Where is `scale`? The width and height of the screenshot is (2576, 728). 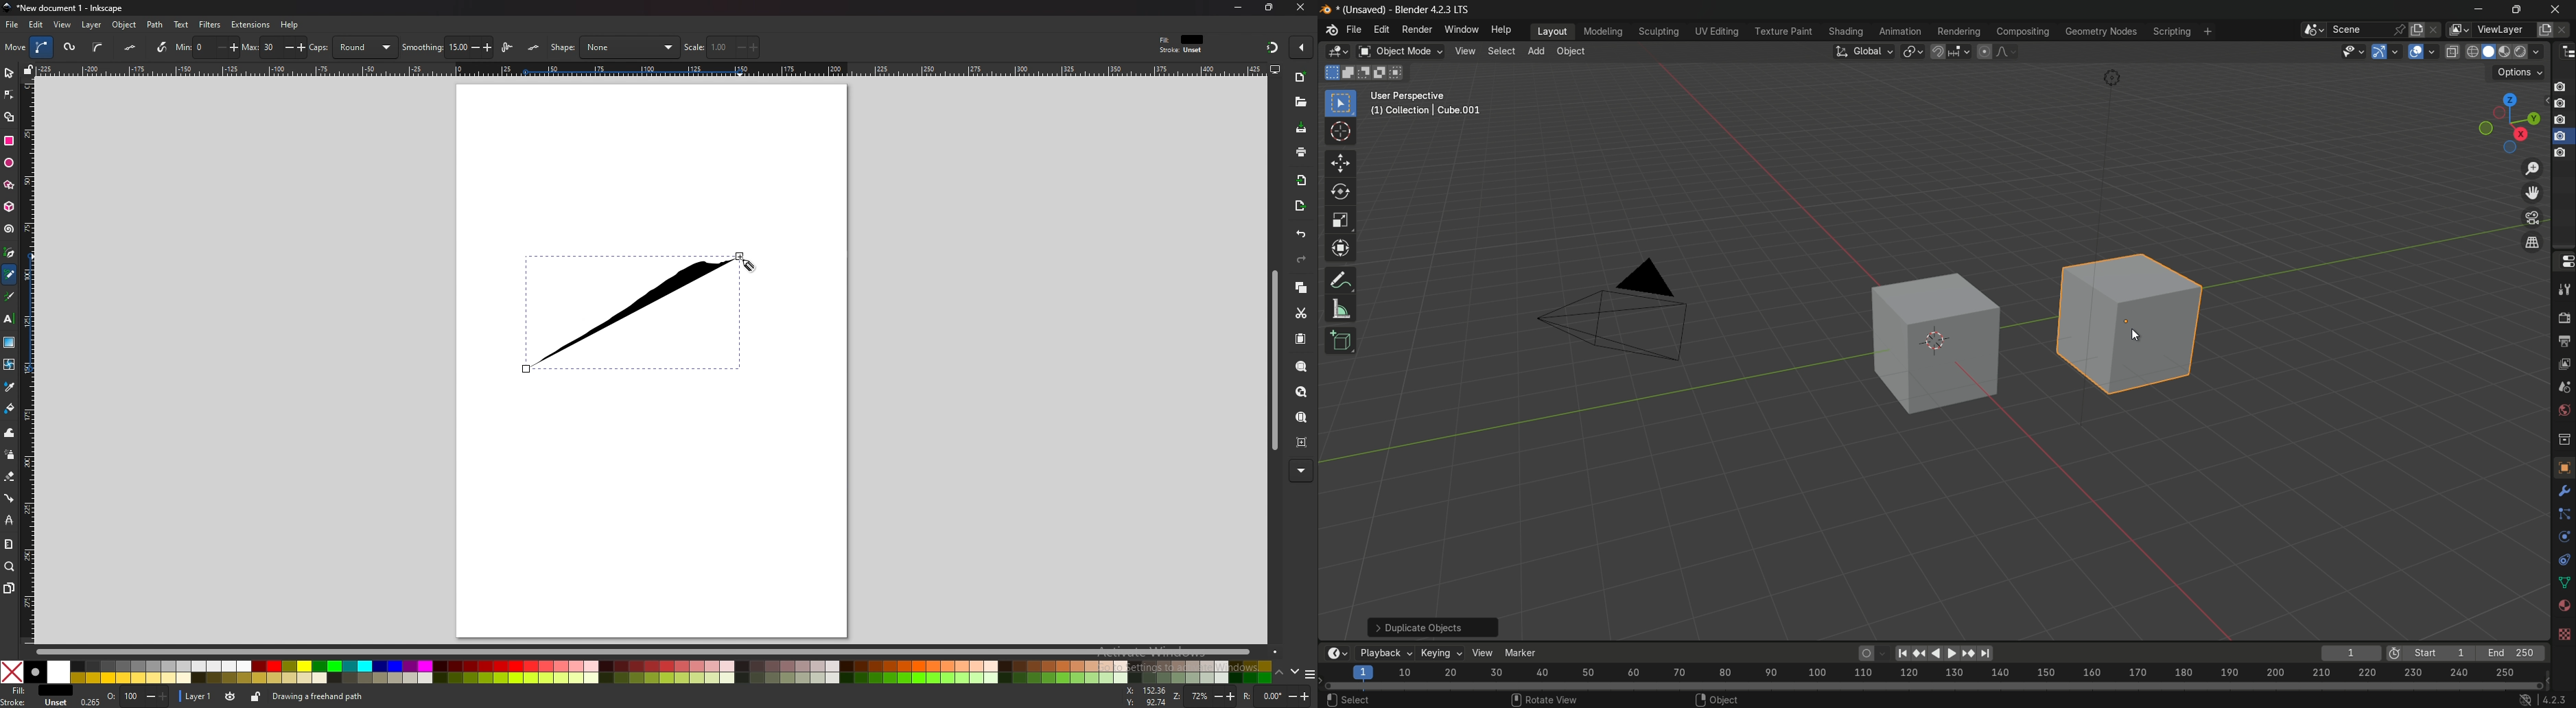
scale is located at coordinates (1341, 221).